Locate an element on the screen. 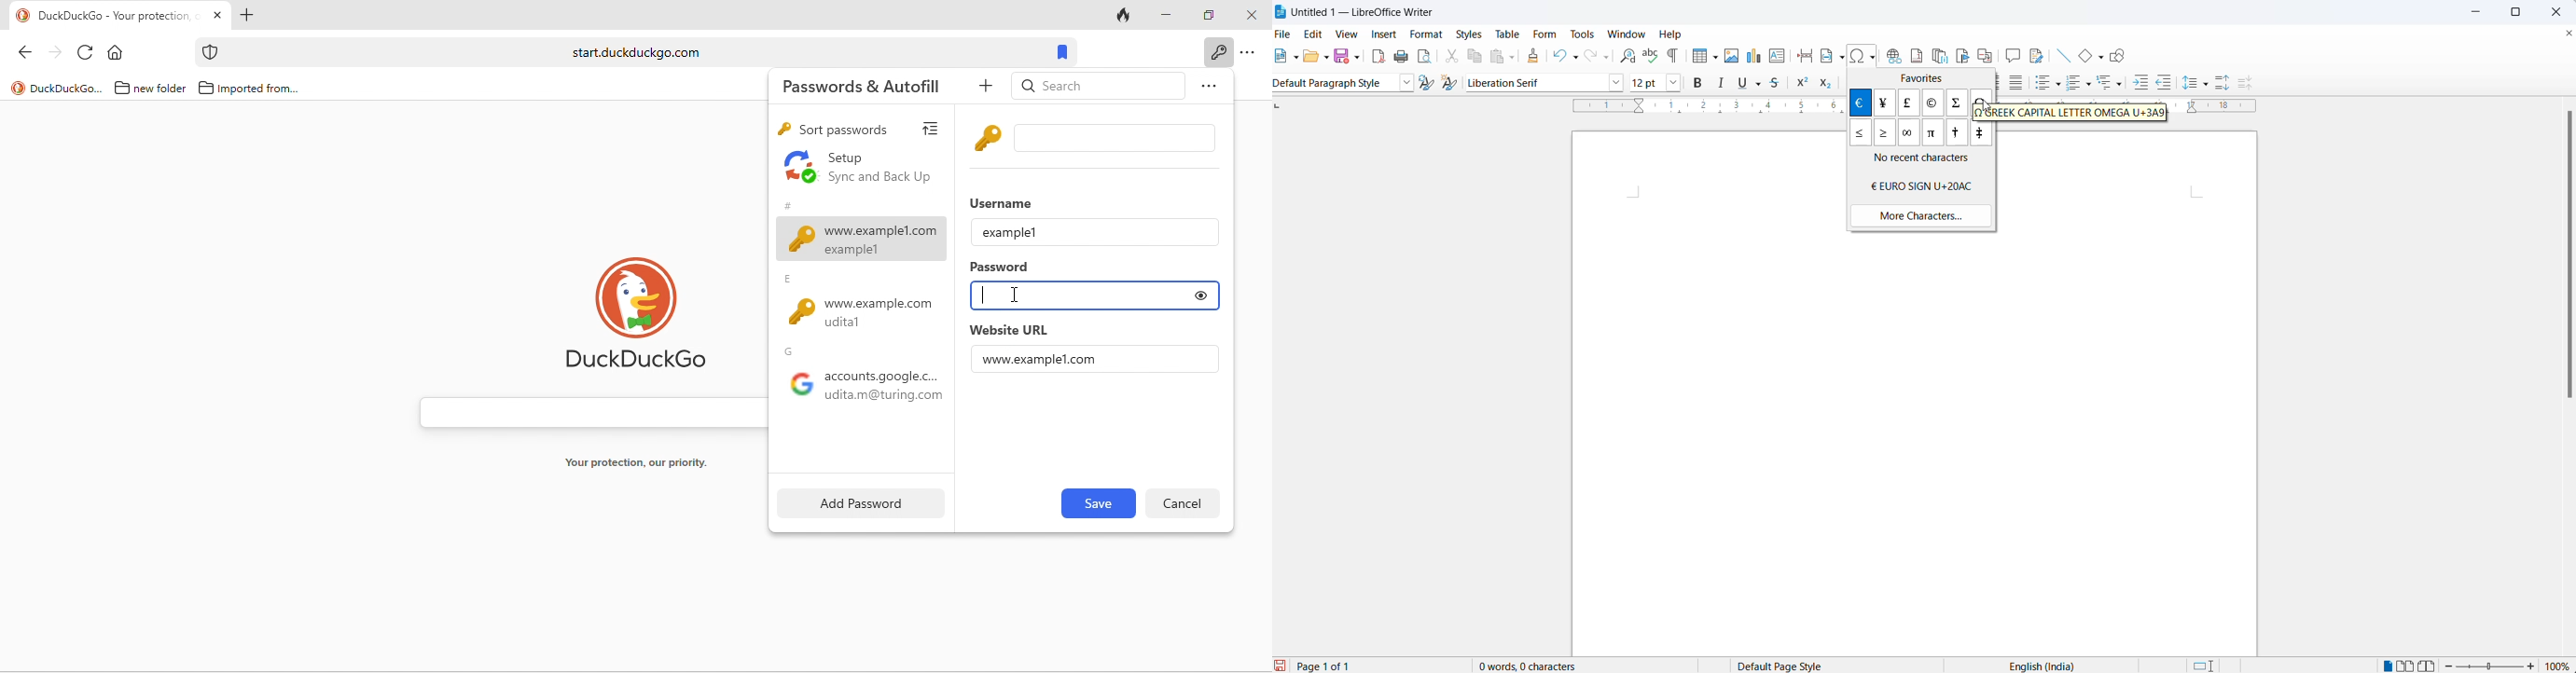 The width and height of the screenshot is (2576, 700). cell grid is located at coordinates (1714, 55).